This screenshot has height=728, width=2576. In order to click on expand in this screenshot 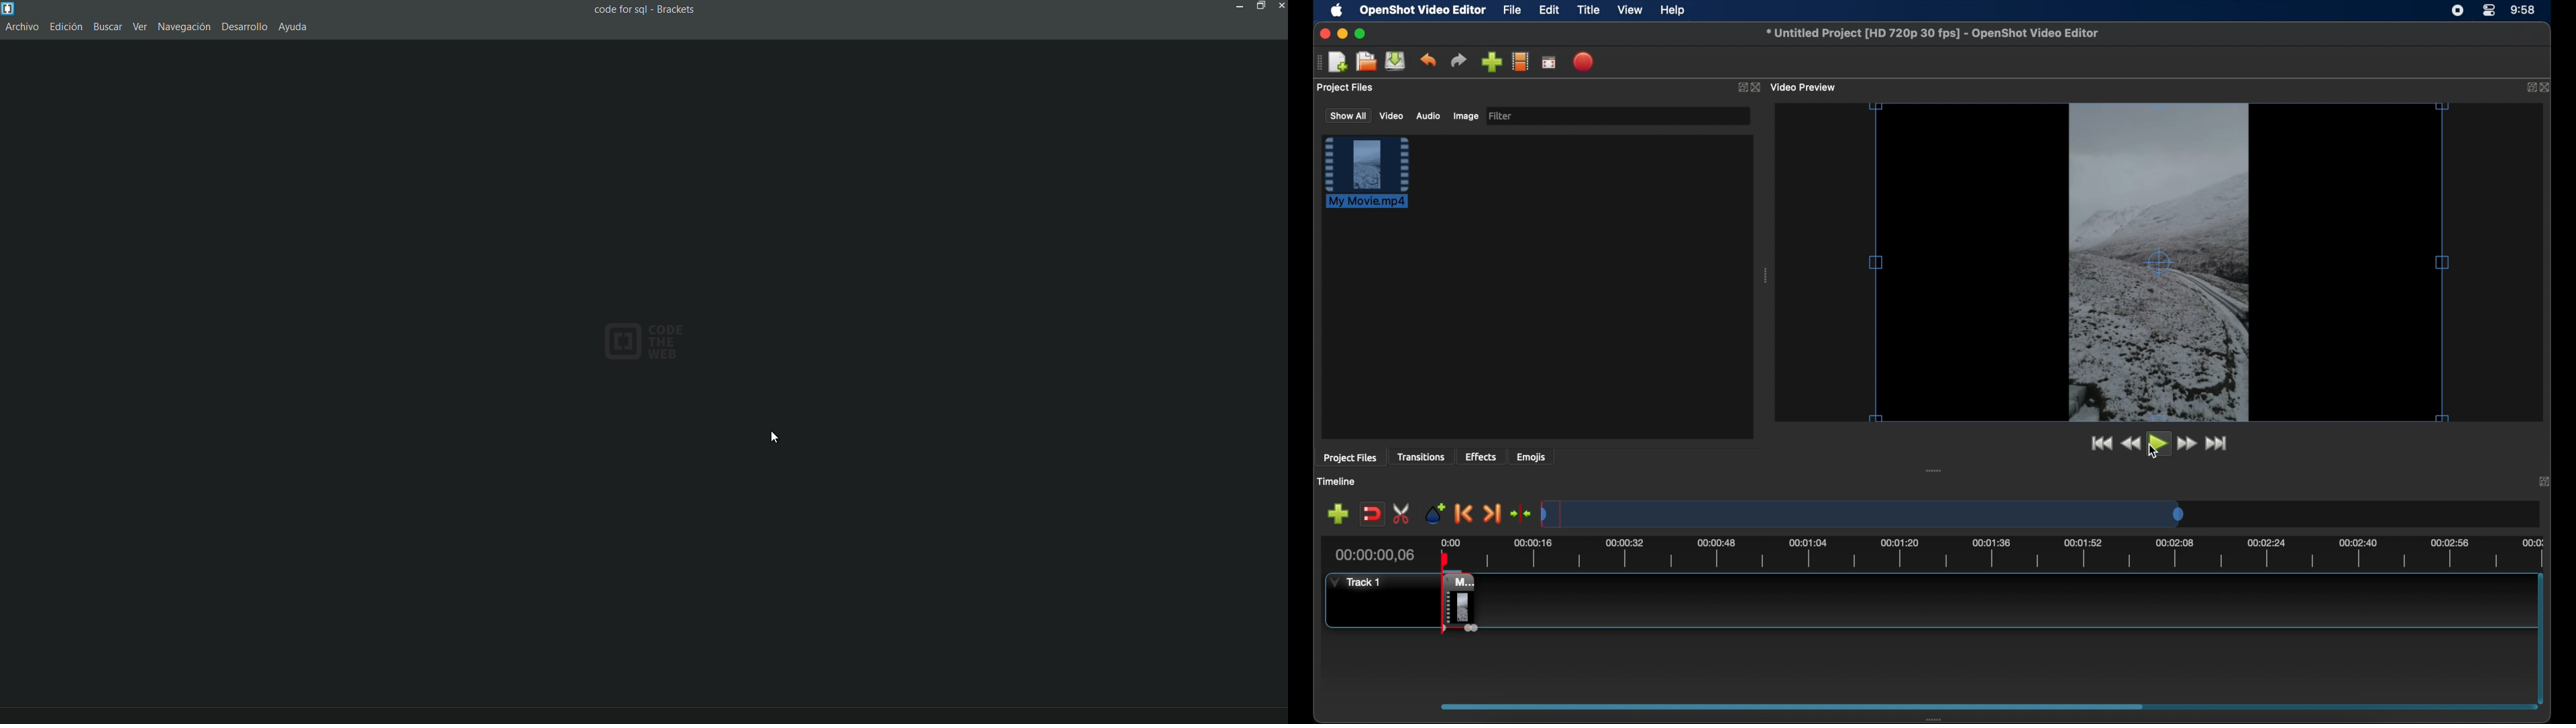, I will do `click(2546, 481)`.